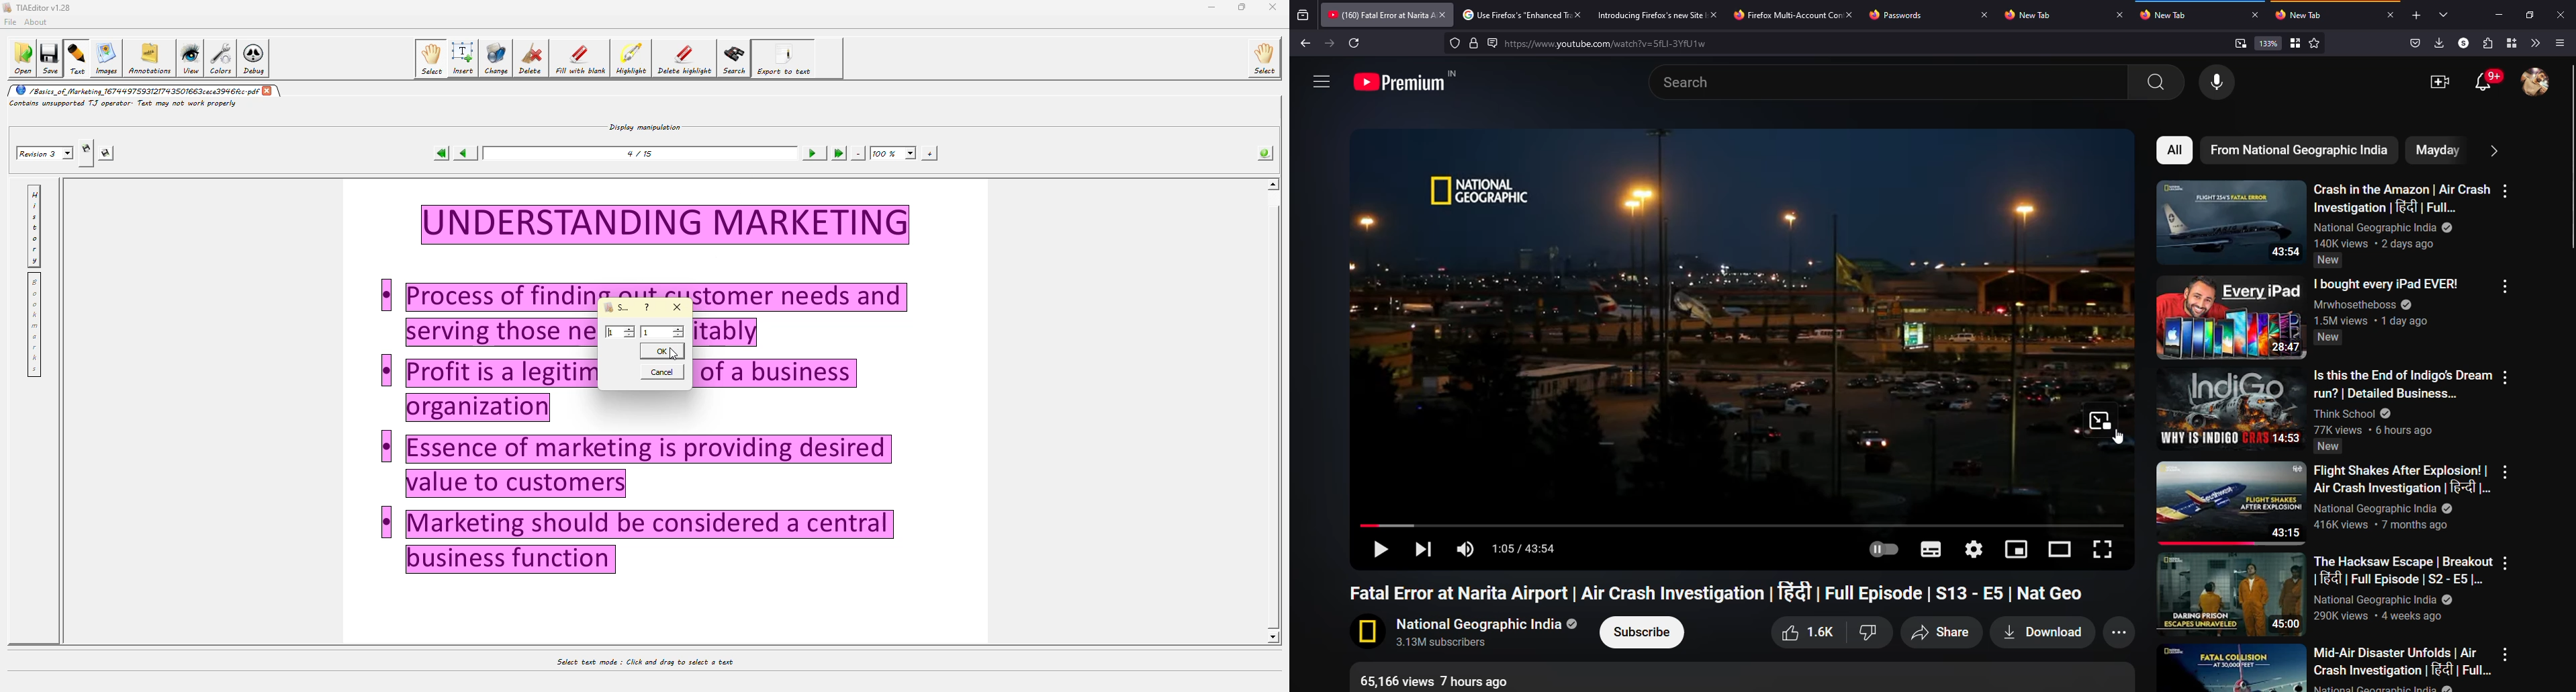 This screenshot has height=700, width=2576. What do you see at coordinates (2509, 42) in the screenshot?
I see `container` at bounding box center [2509, 42].